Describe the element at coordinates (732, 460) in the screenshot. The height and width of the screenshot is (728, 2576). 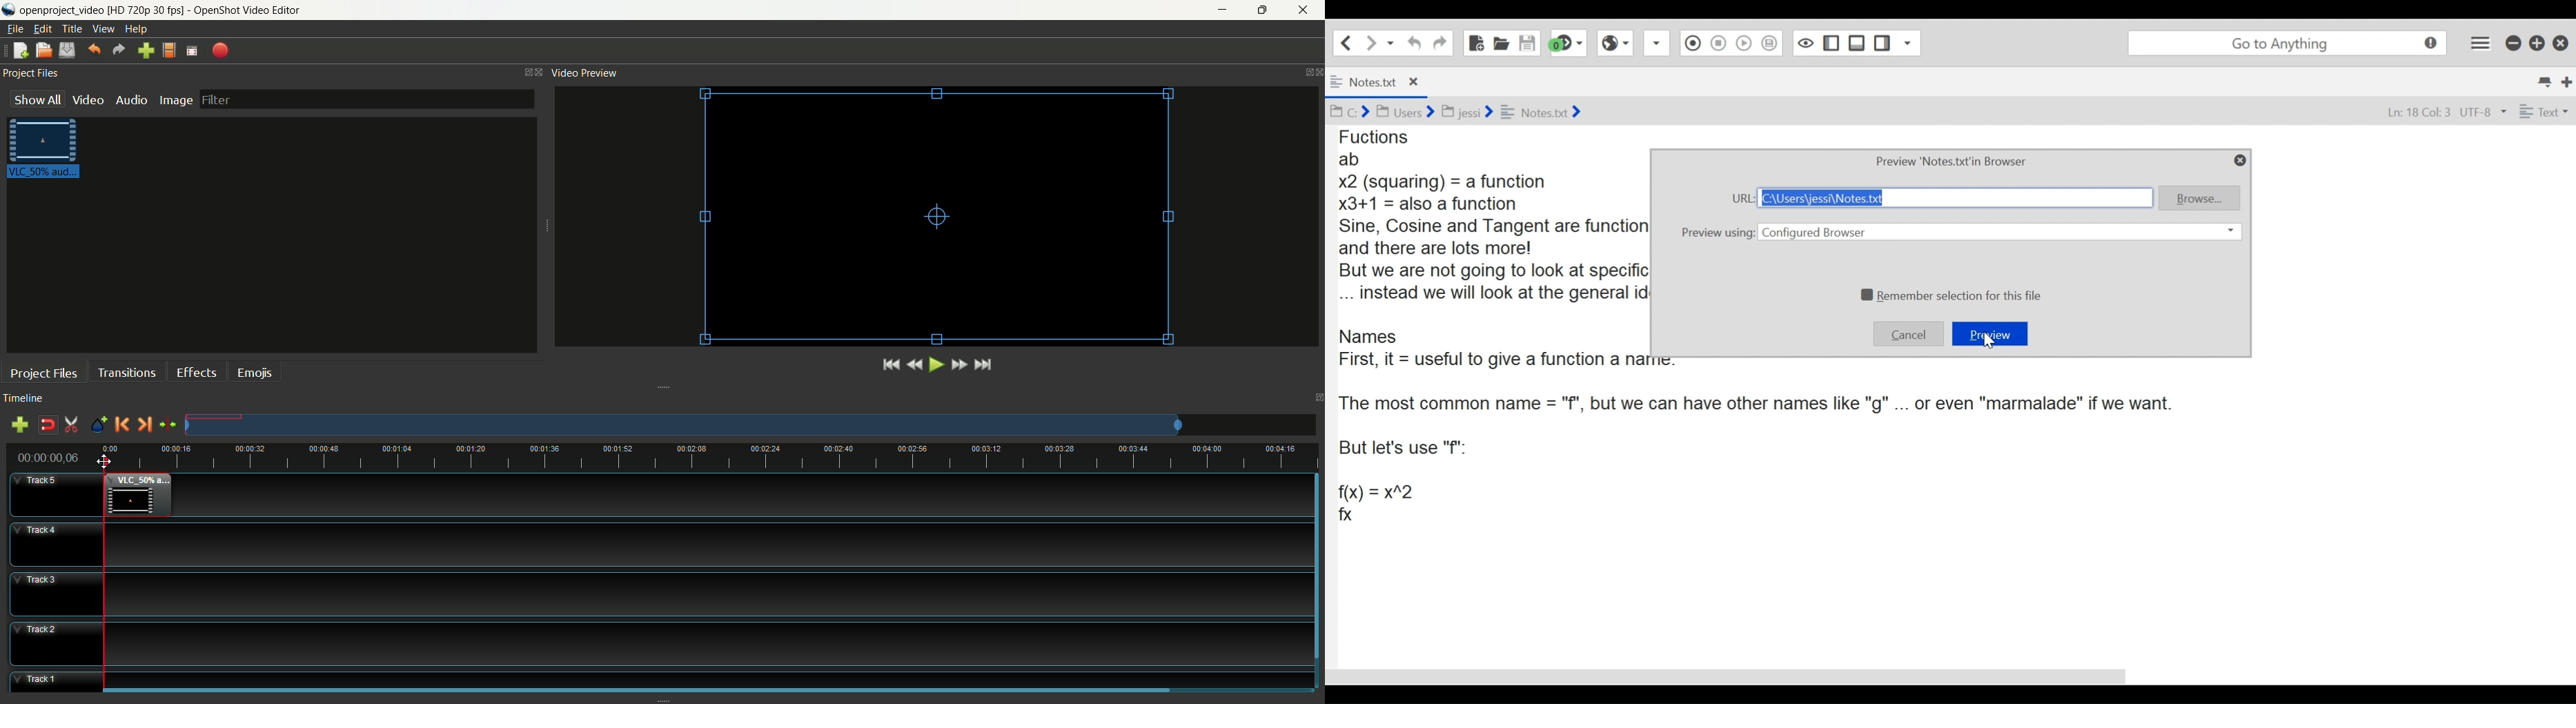
I see `zoom factor` at that location.